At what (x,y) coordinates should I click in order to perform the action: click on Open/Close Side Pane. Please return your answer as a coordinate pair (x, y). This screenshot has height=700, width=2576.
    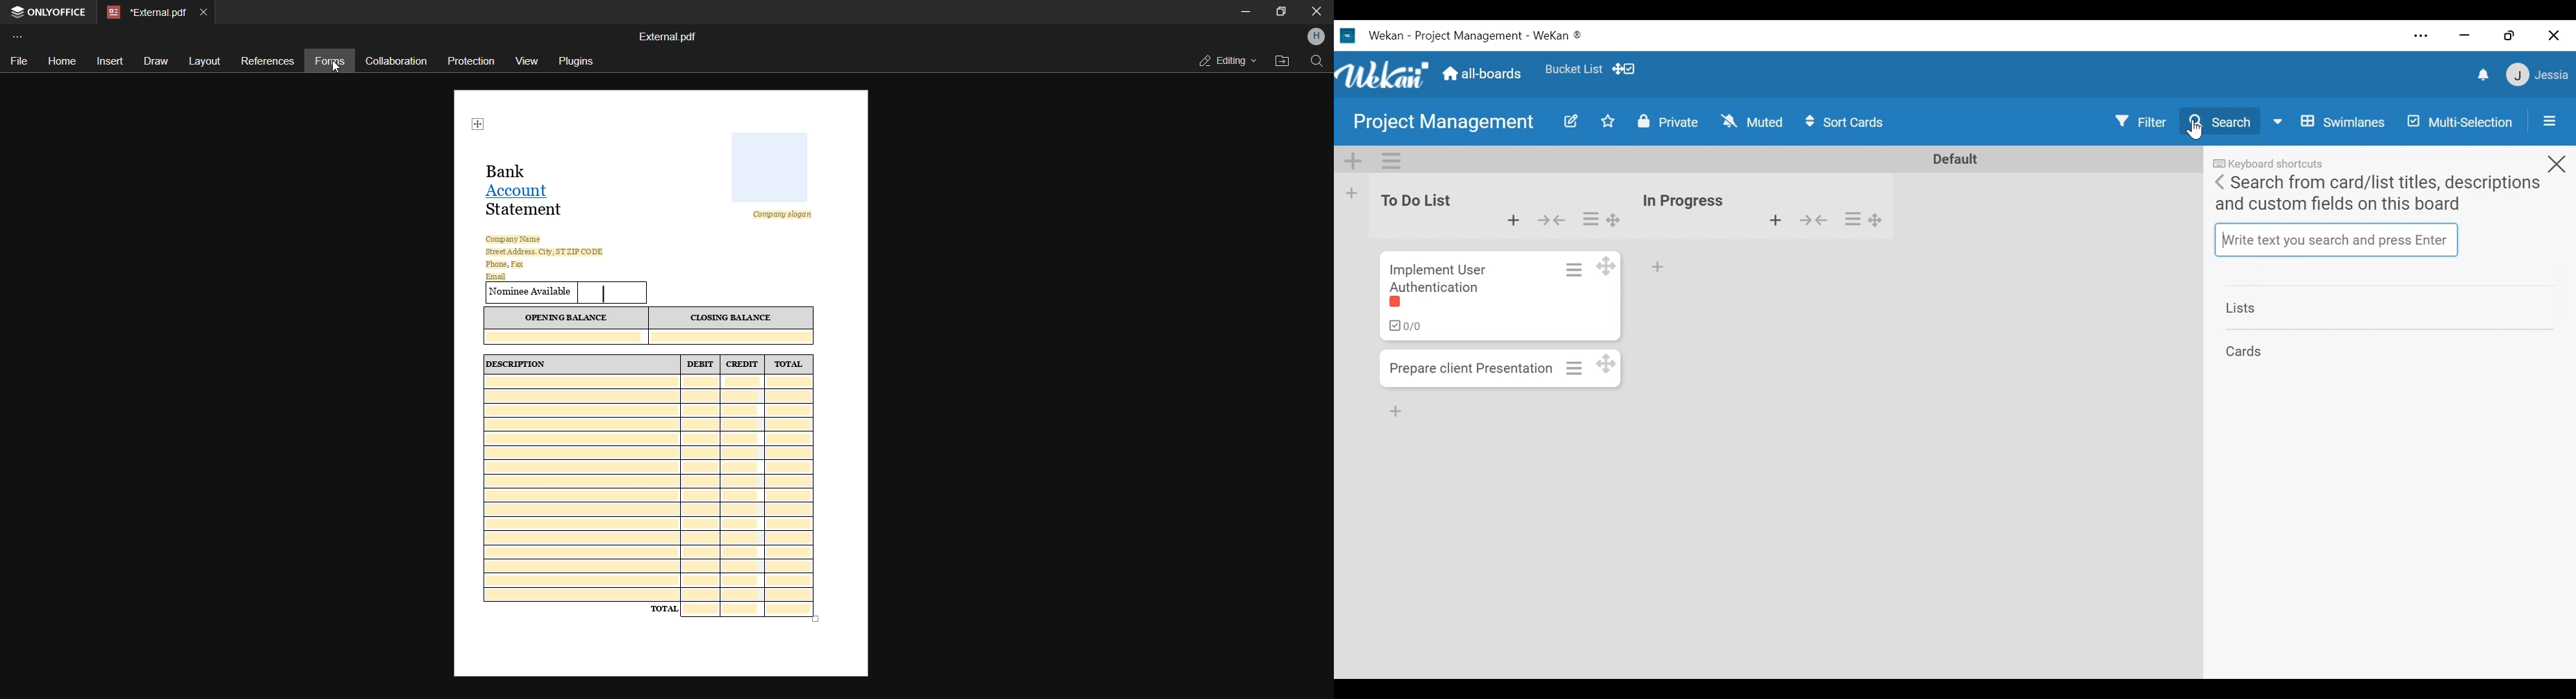
    Looking at the image, I should click on (2548, 122).